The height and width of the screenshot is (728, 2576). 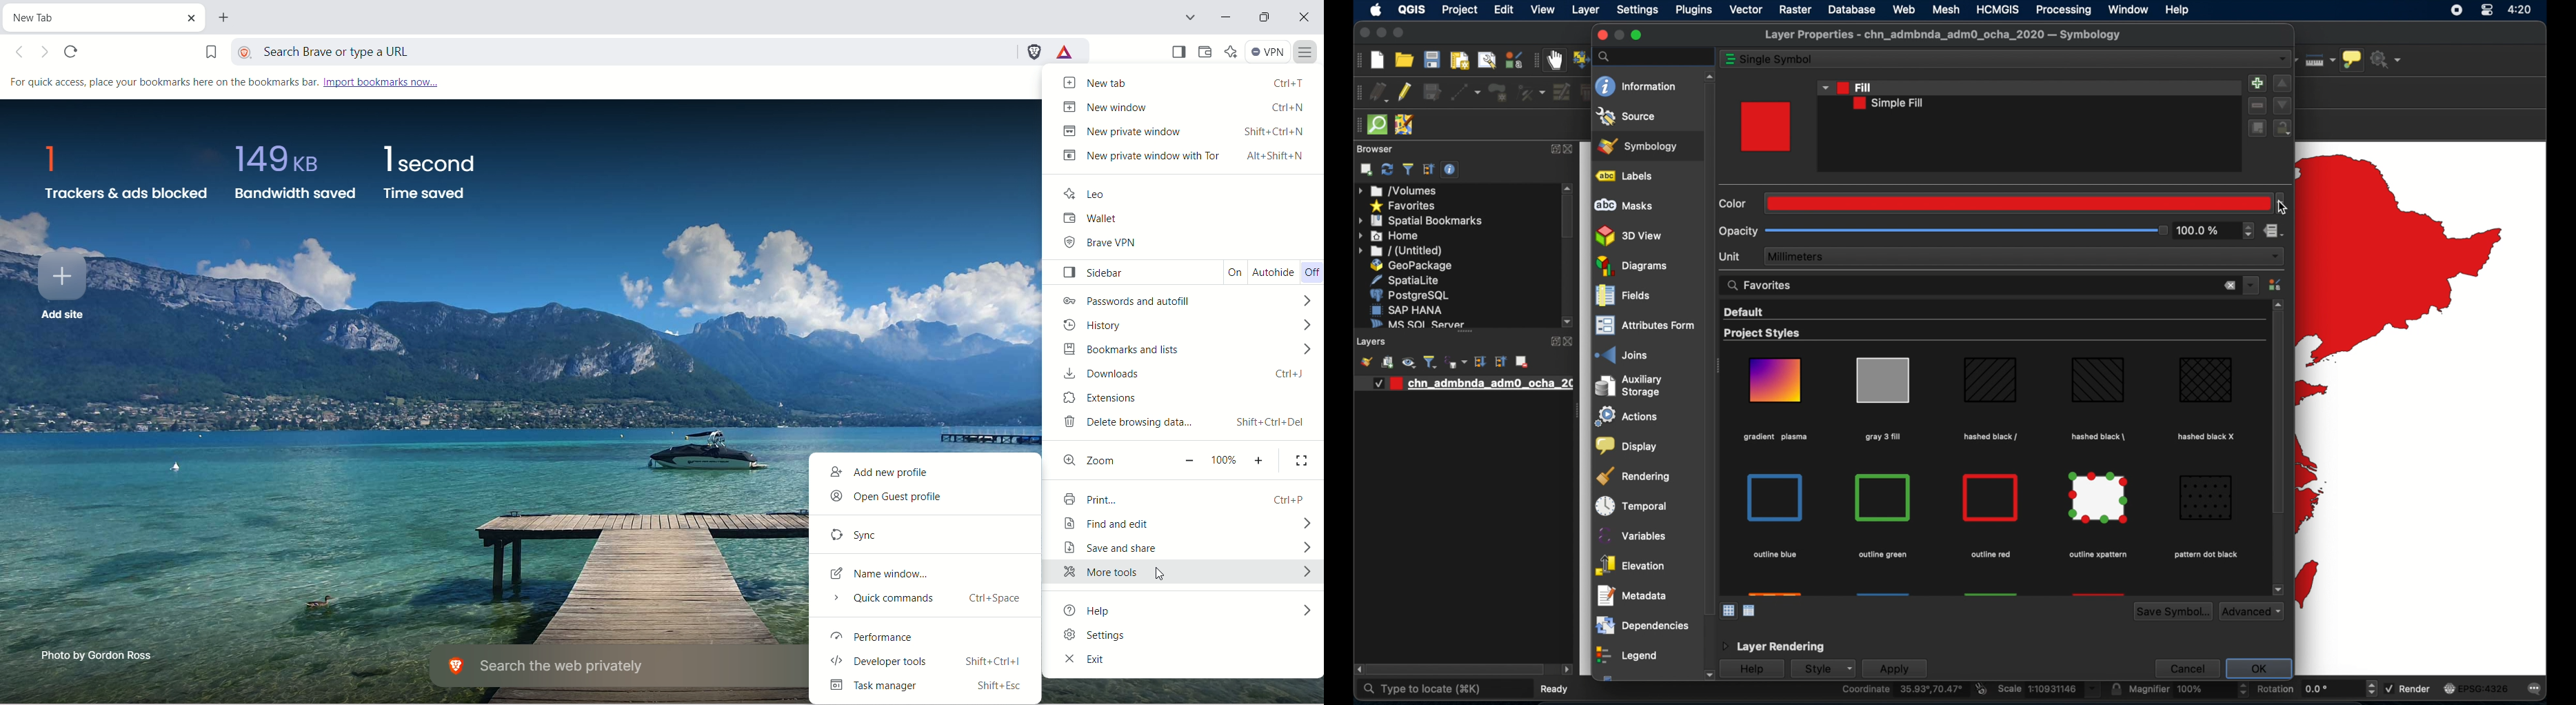 I want to click on edit, so click(x=1505, y=9).